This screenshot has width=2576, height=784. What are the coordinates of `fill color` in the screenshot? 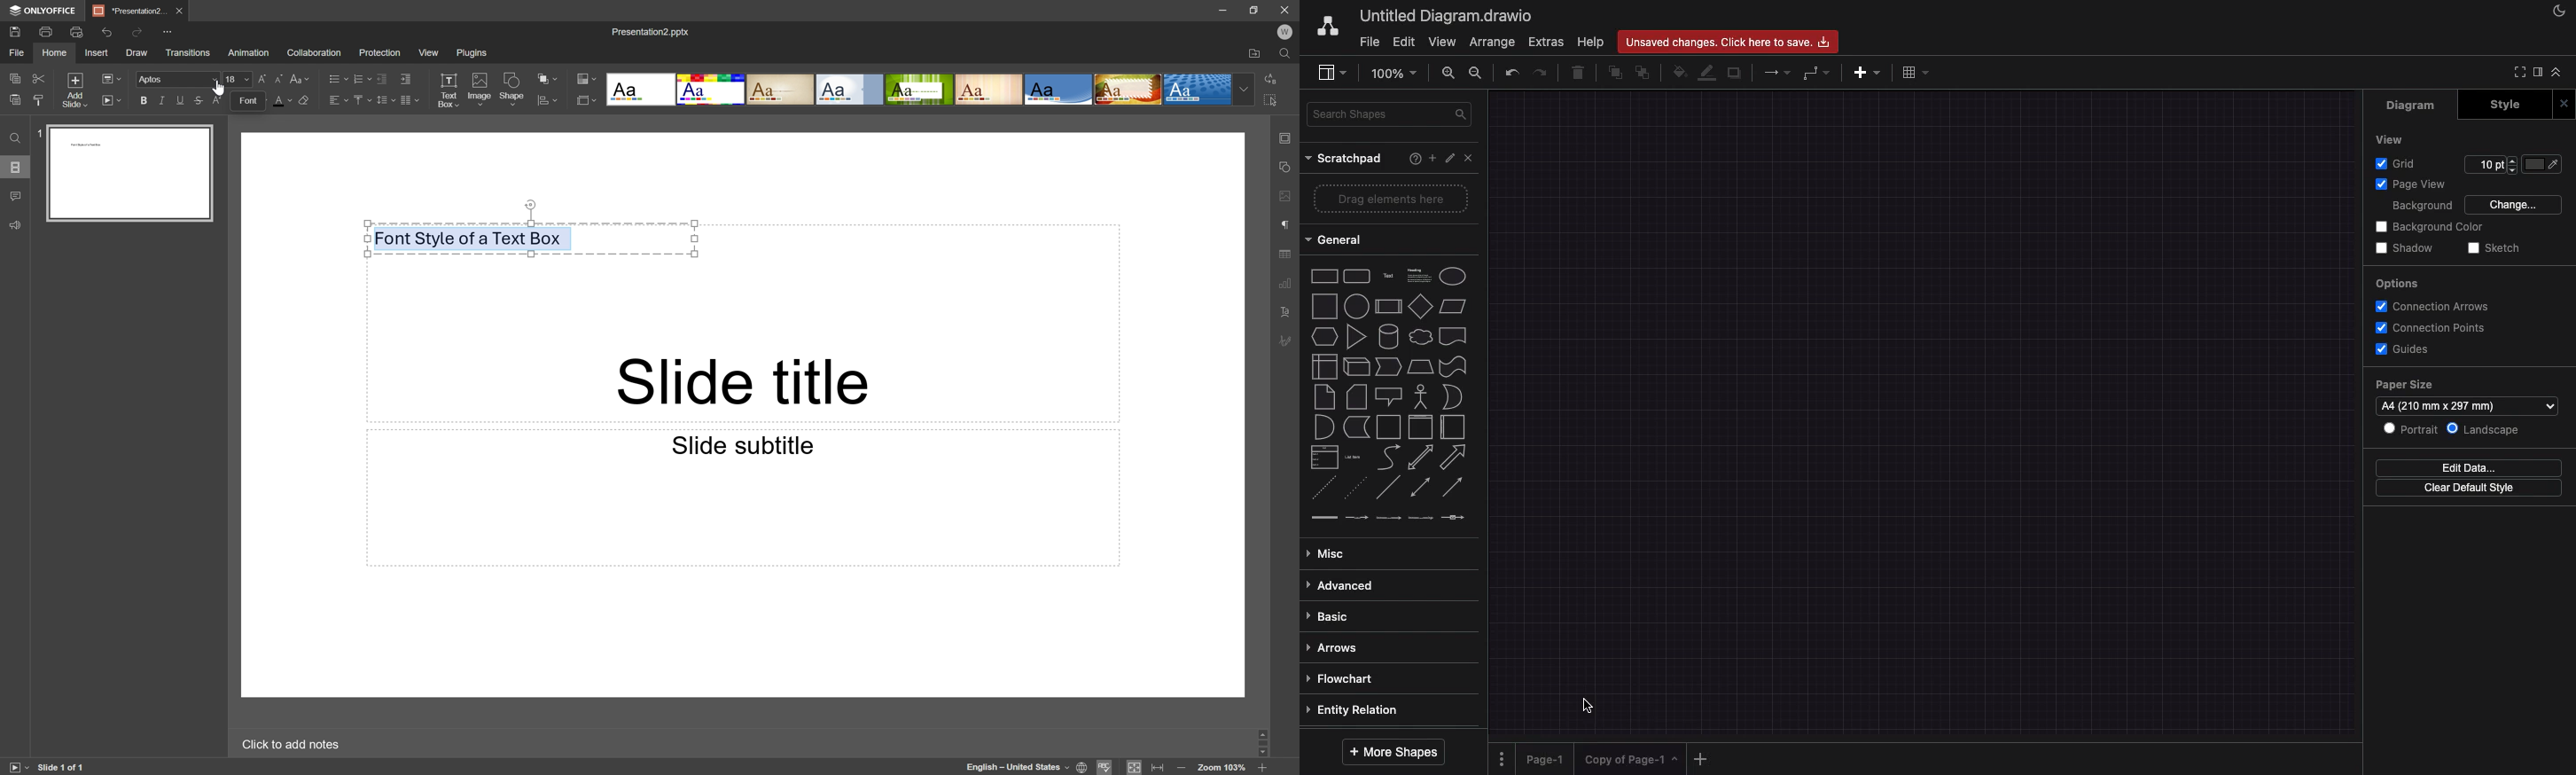 It's located at (2541, 163).